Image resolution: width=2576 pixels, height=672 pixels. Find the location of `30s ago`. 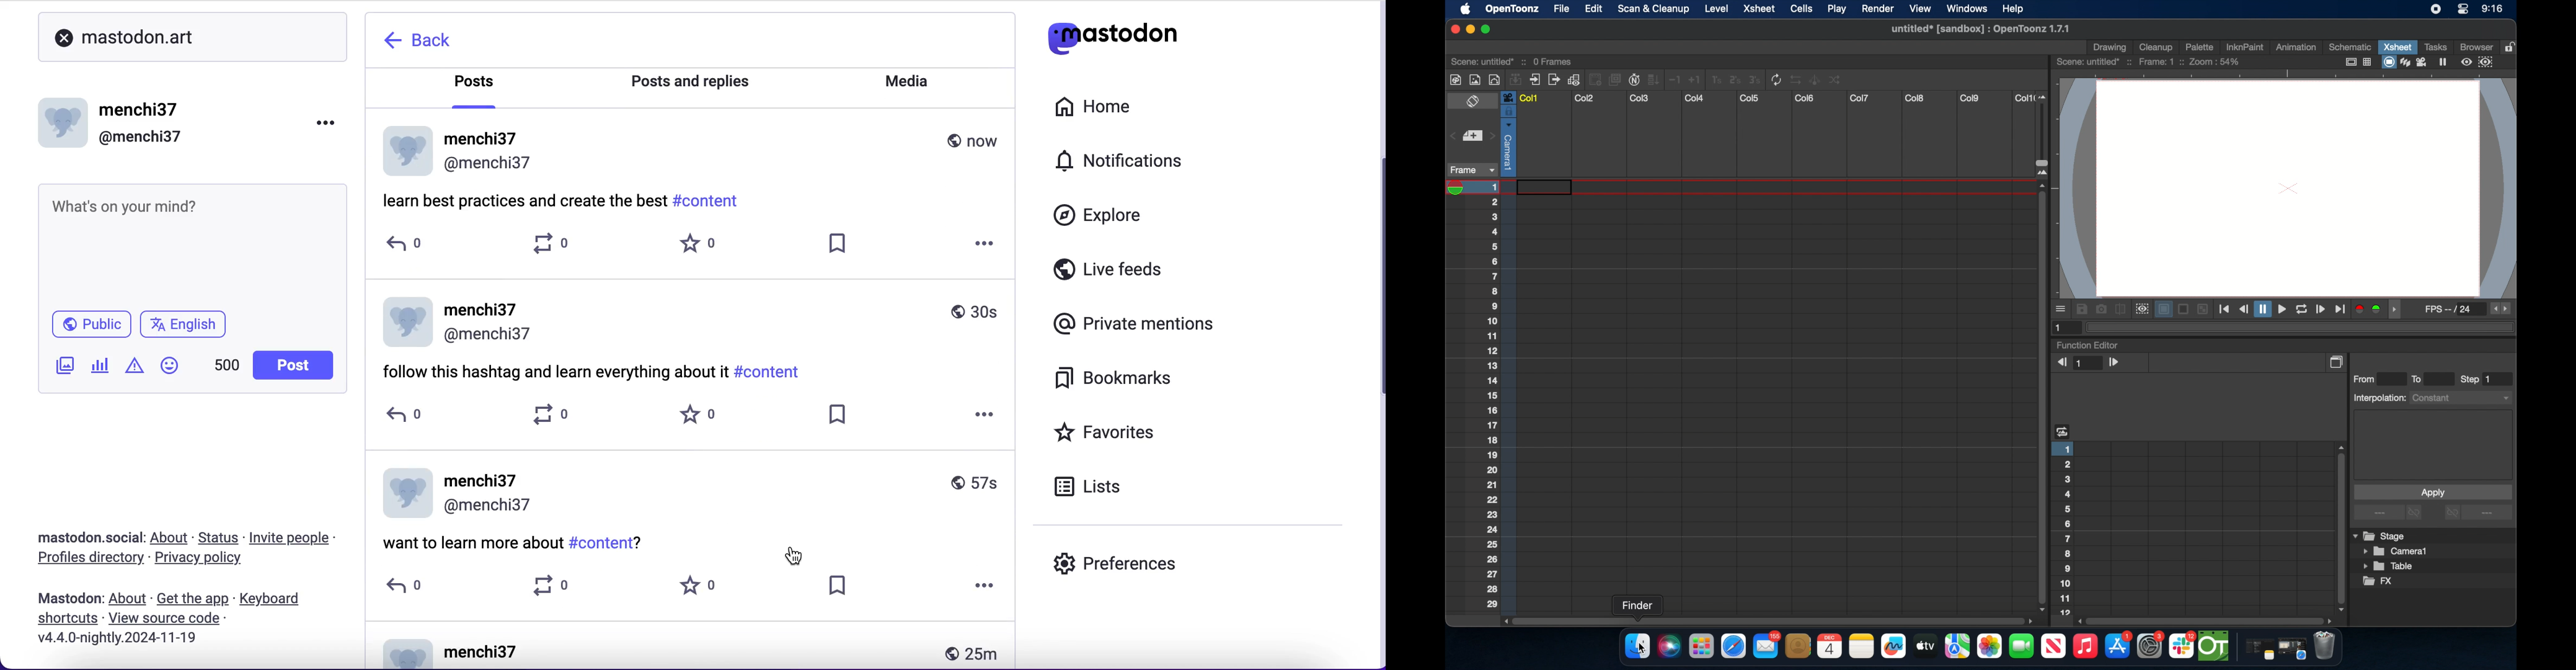

30s ago is located at coordinates (977, 308).